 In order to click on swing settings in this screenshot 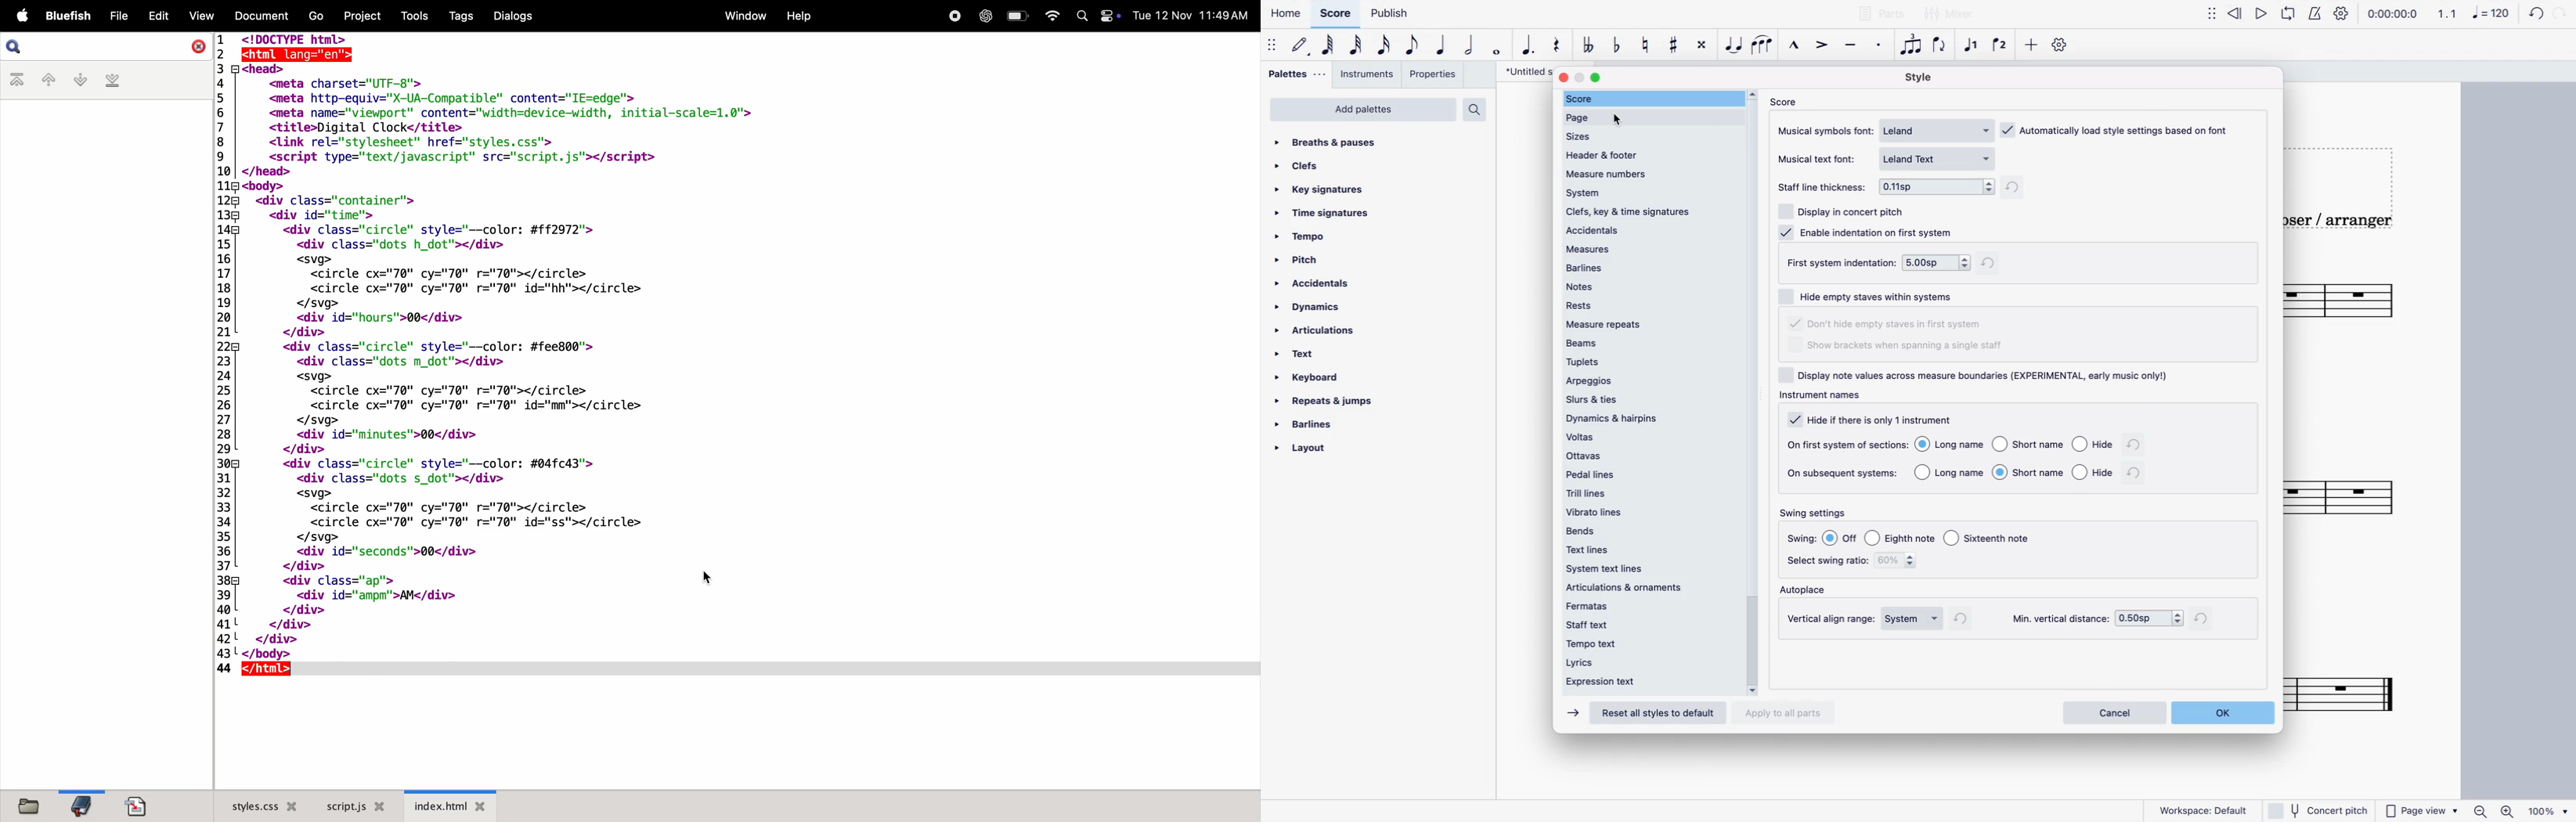, I will do `click(1815, 512)`.